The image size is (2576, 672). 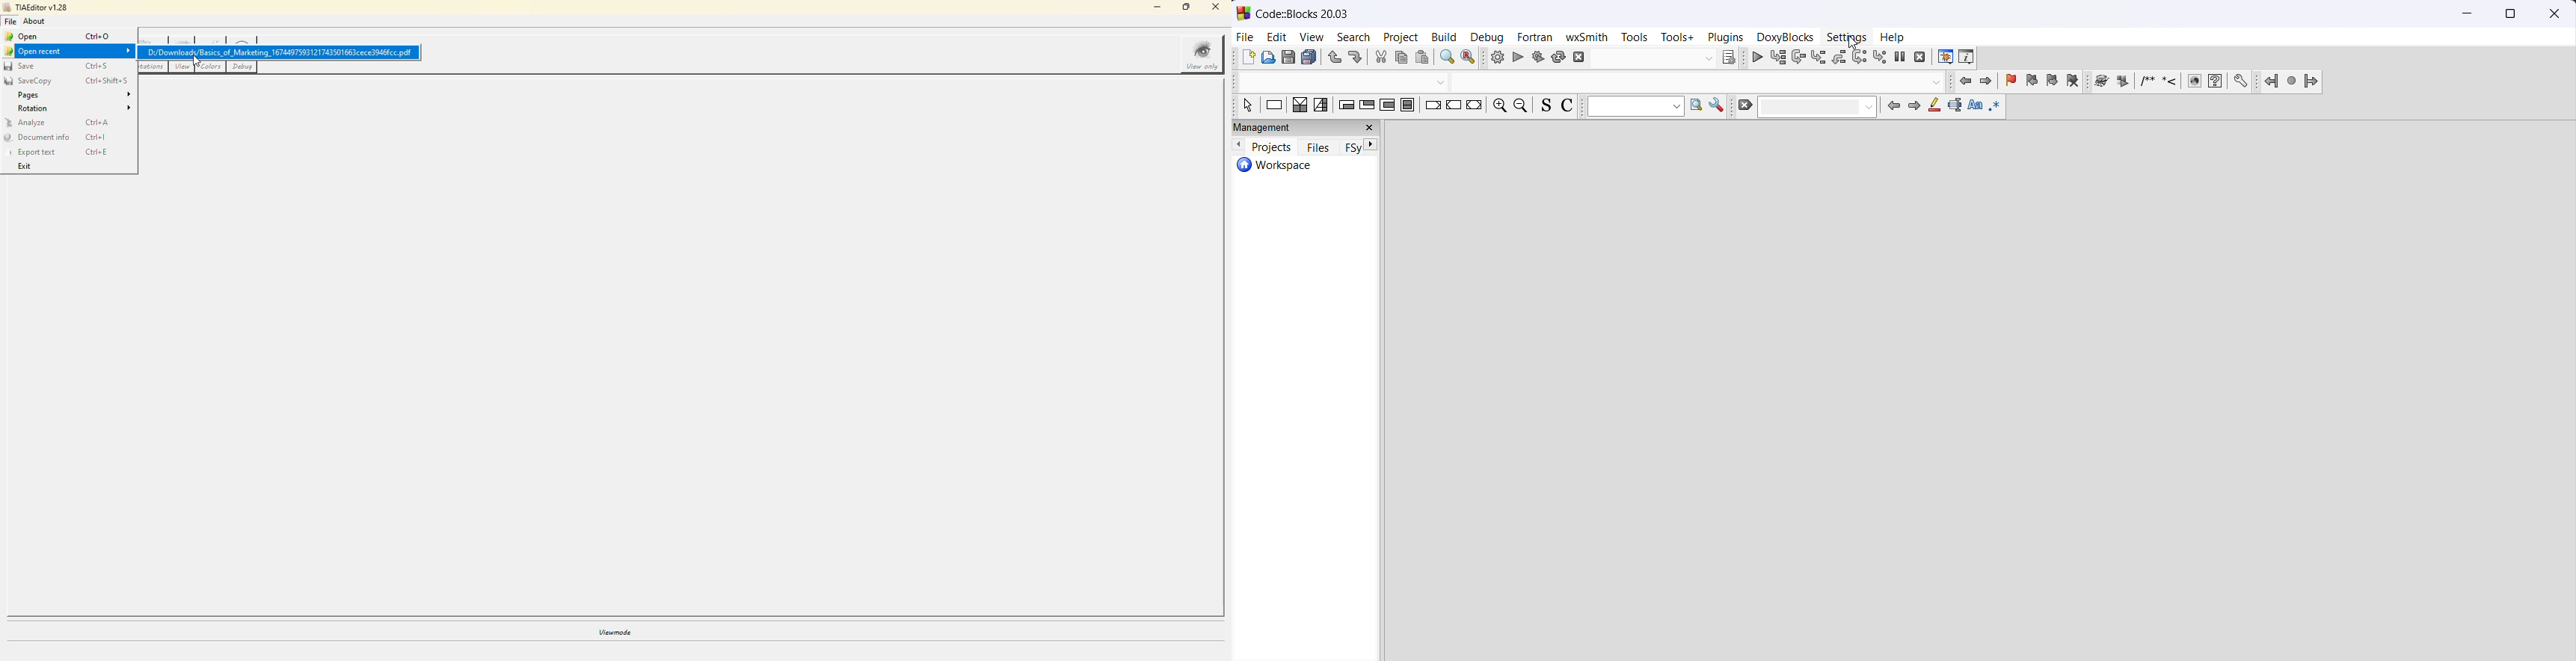 I want to click on step into instructions, so click(x=1879, y=58).